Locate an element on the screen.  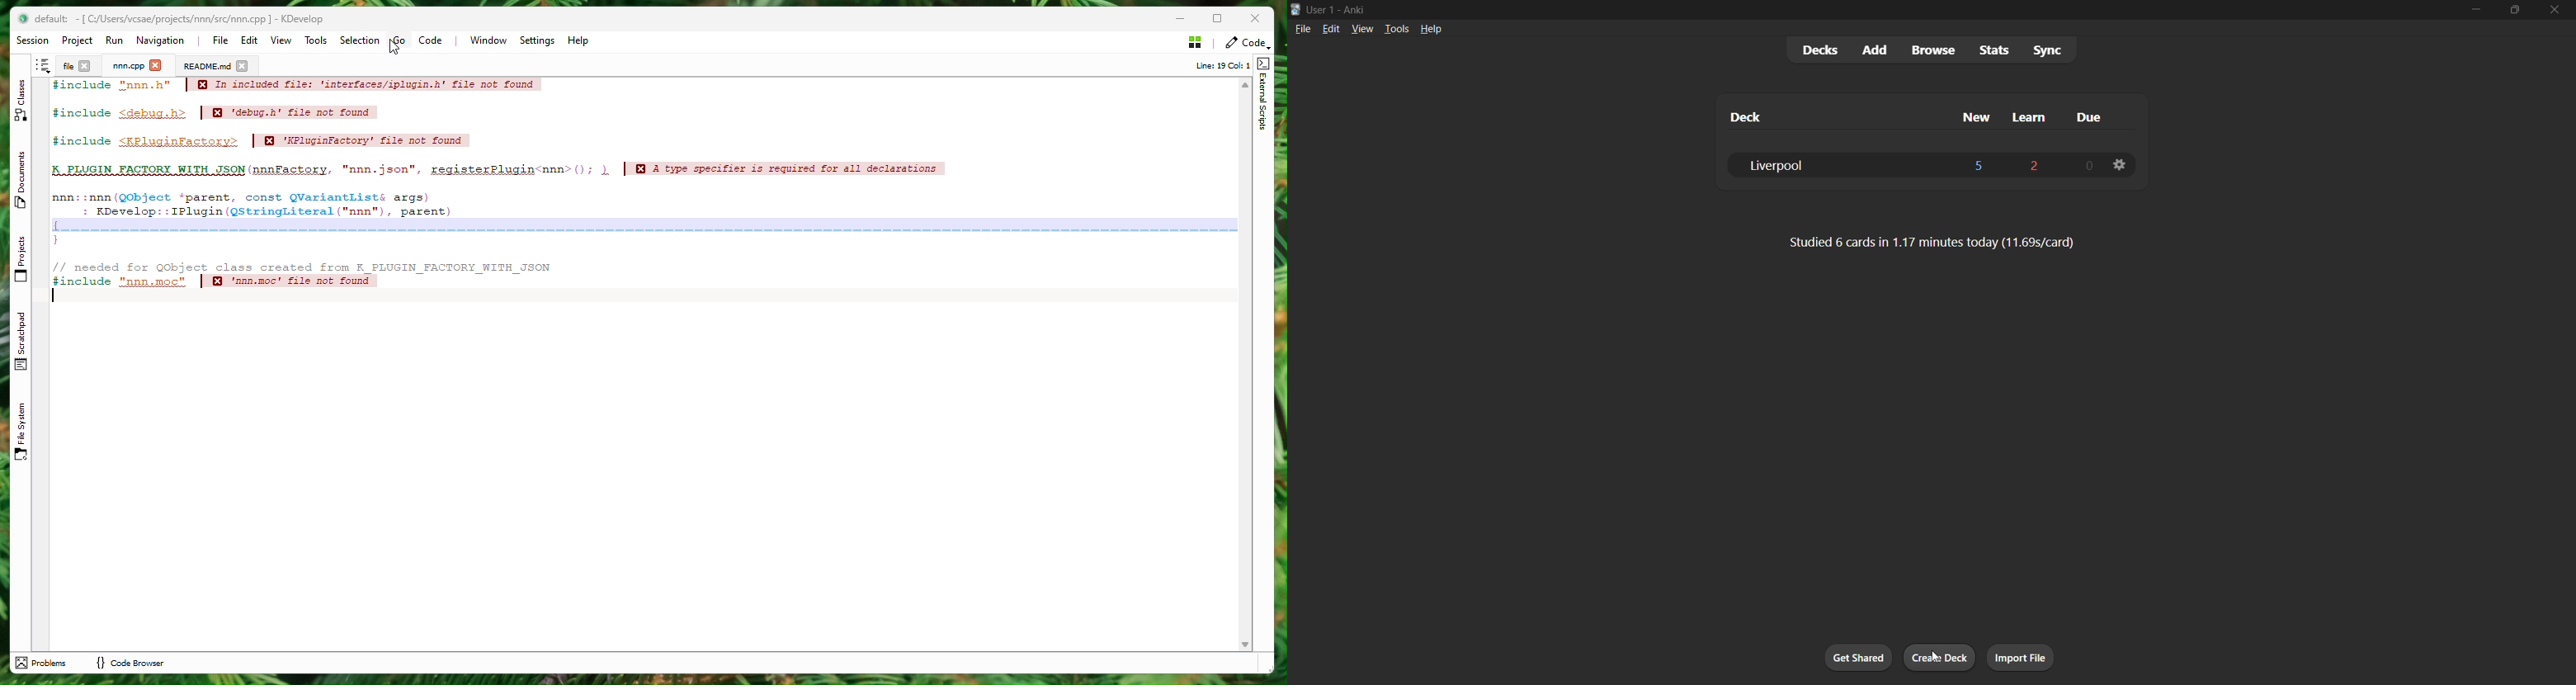
create deck is located at coordinates (1939, 657).